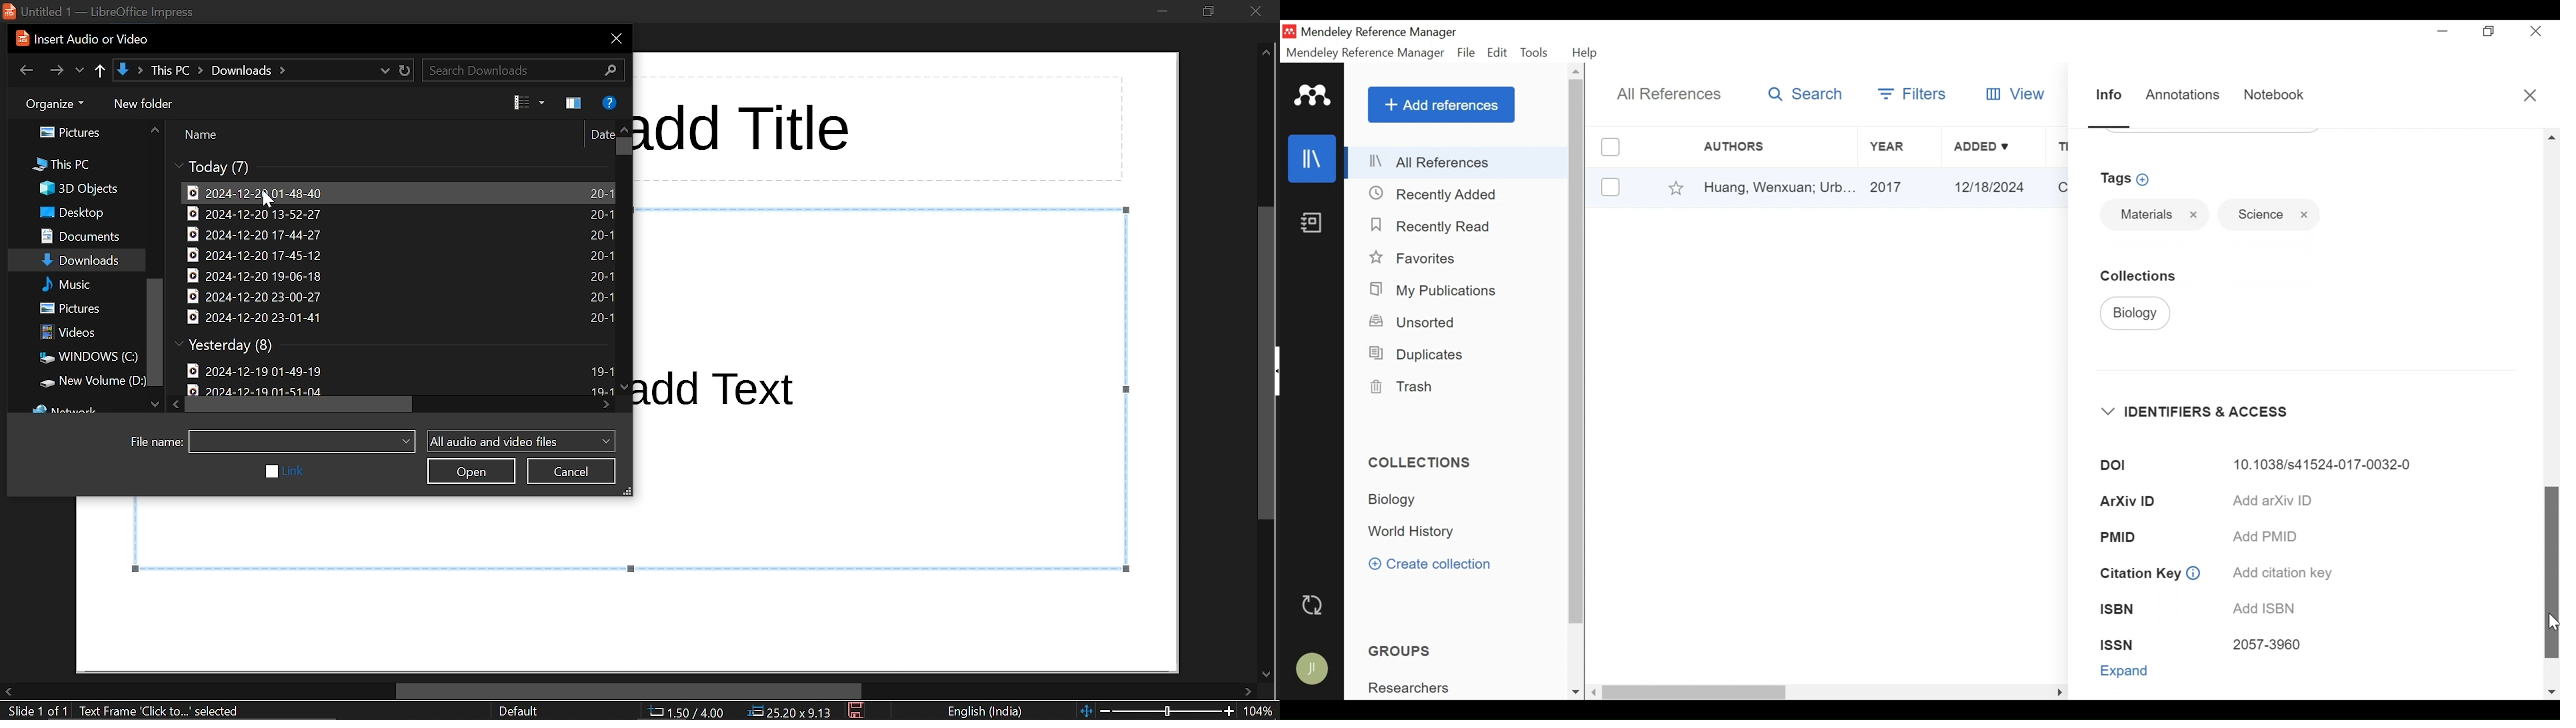 This screenshot has width=2576, height=728. What do you see at coordinates (2283, 573) in the screenshot?
I see `Add citation key` at bounding box center [2283, 573].